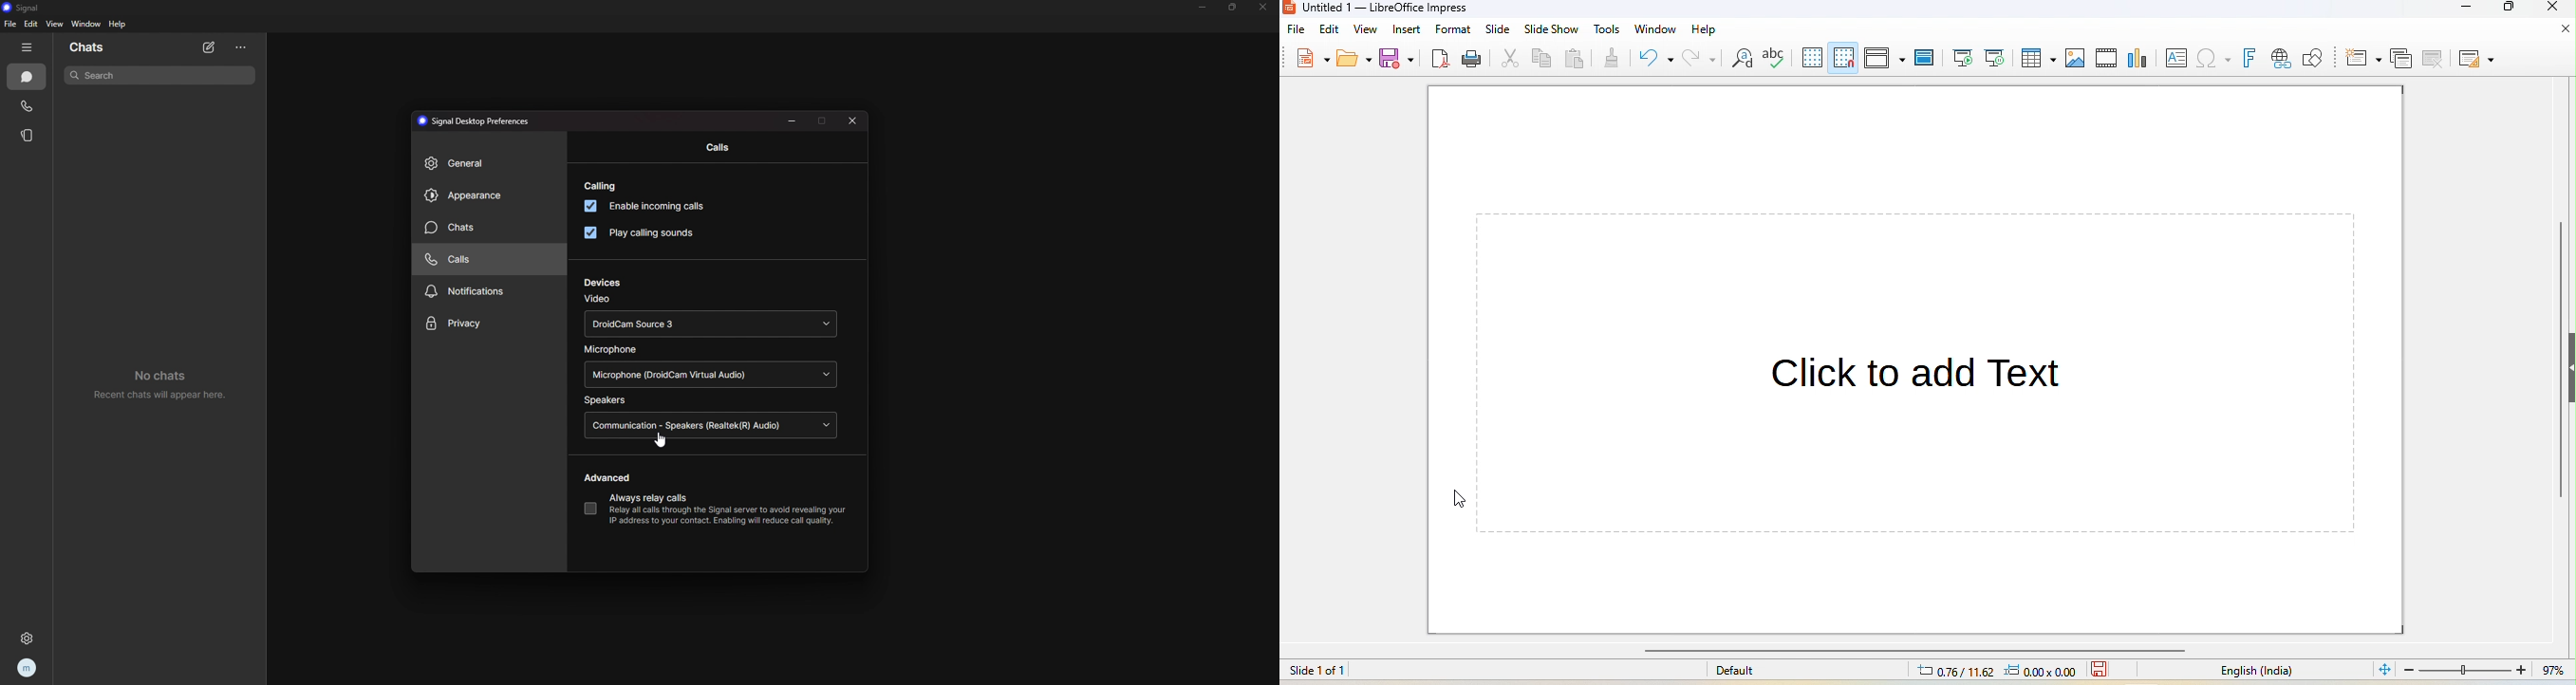  Describe the element at coordinates (713, 373) in the screenshot. I see `microphone source` at that location.